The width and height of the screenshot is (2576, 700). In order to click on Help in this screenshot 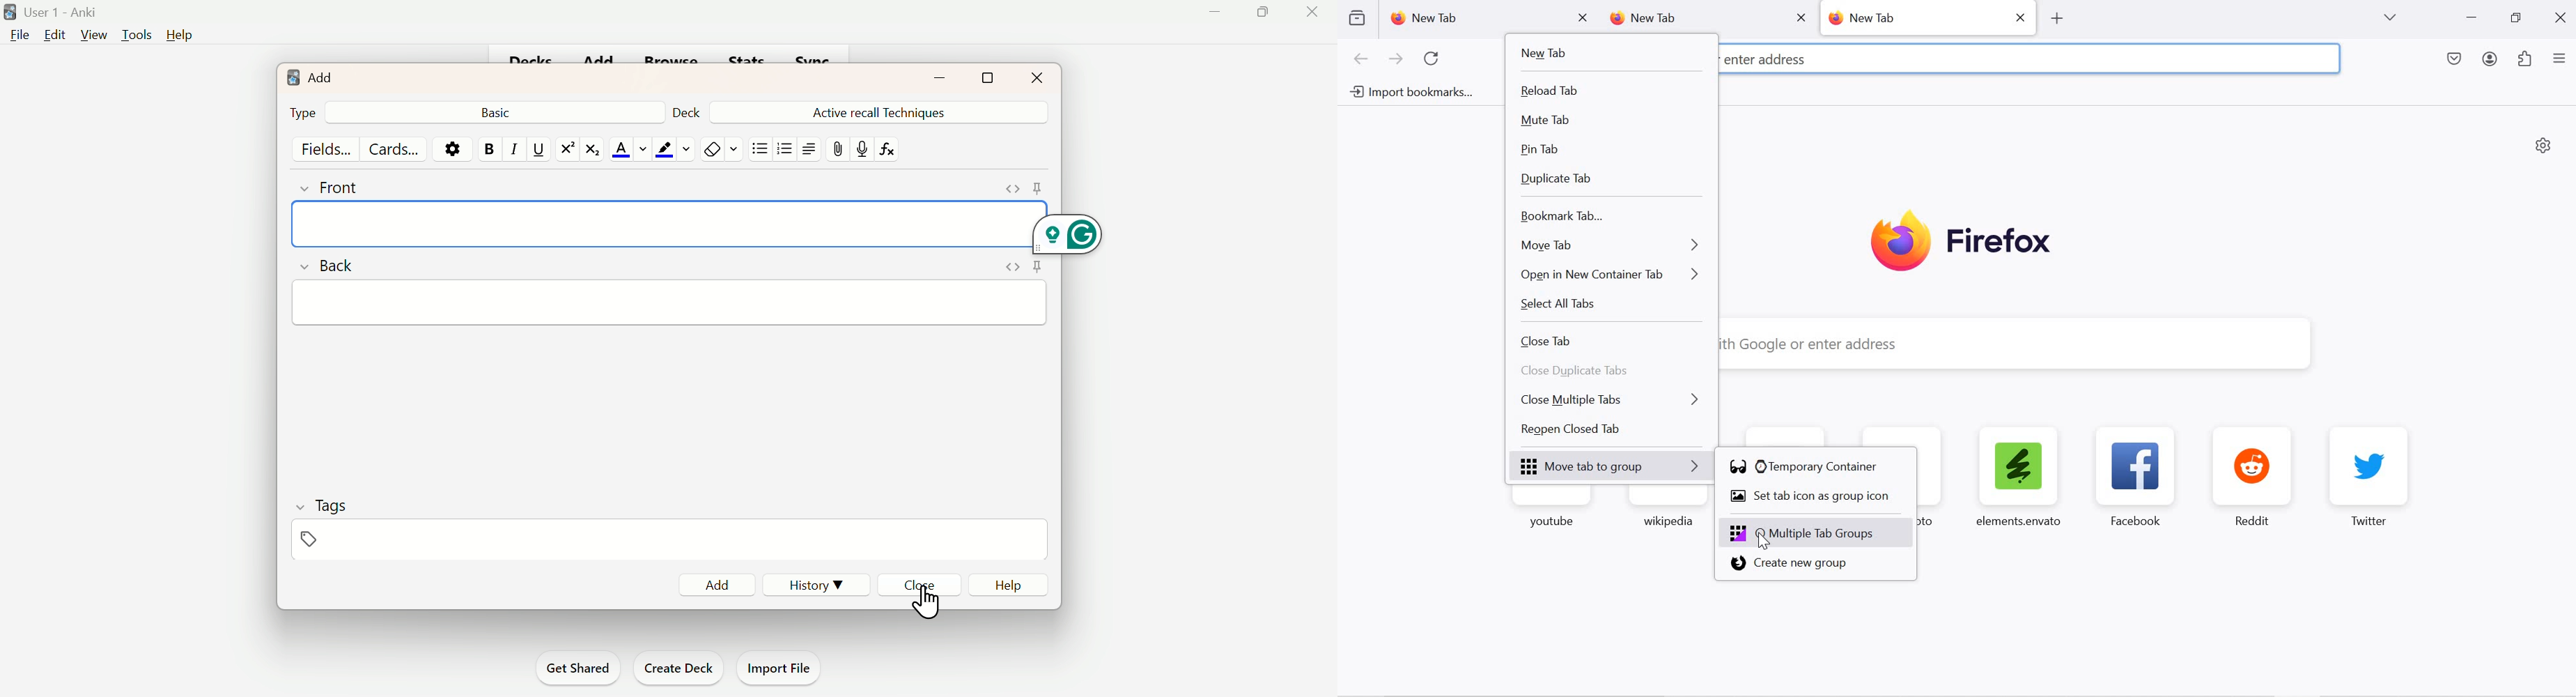, I will do `click(1012, 586)`.